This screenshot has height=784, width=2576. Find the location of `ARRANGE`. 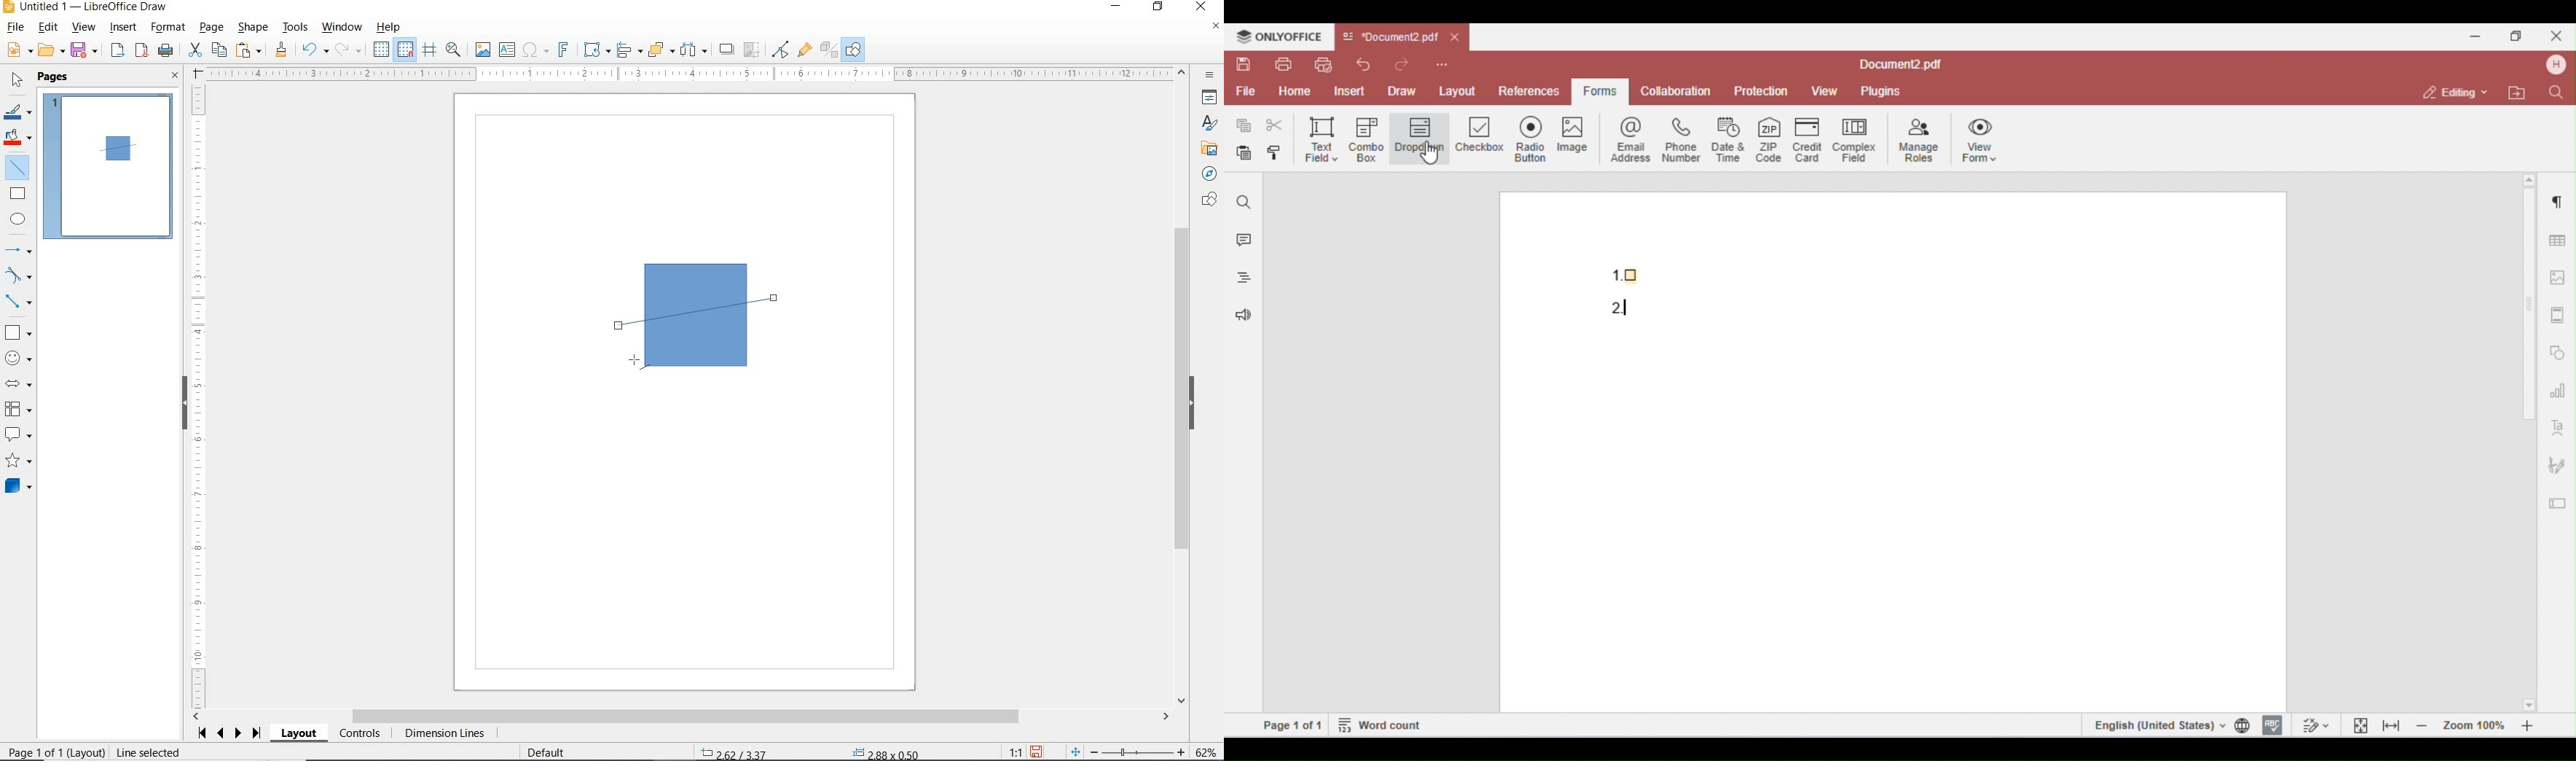

ARRANGE is located at coordinates (661, 49).